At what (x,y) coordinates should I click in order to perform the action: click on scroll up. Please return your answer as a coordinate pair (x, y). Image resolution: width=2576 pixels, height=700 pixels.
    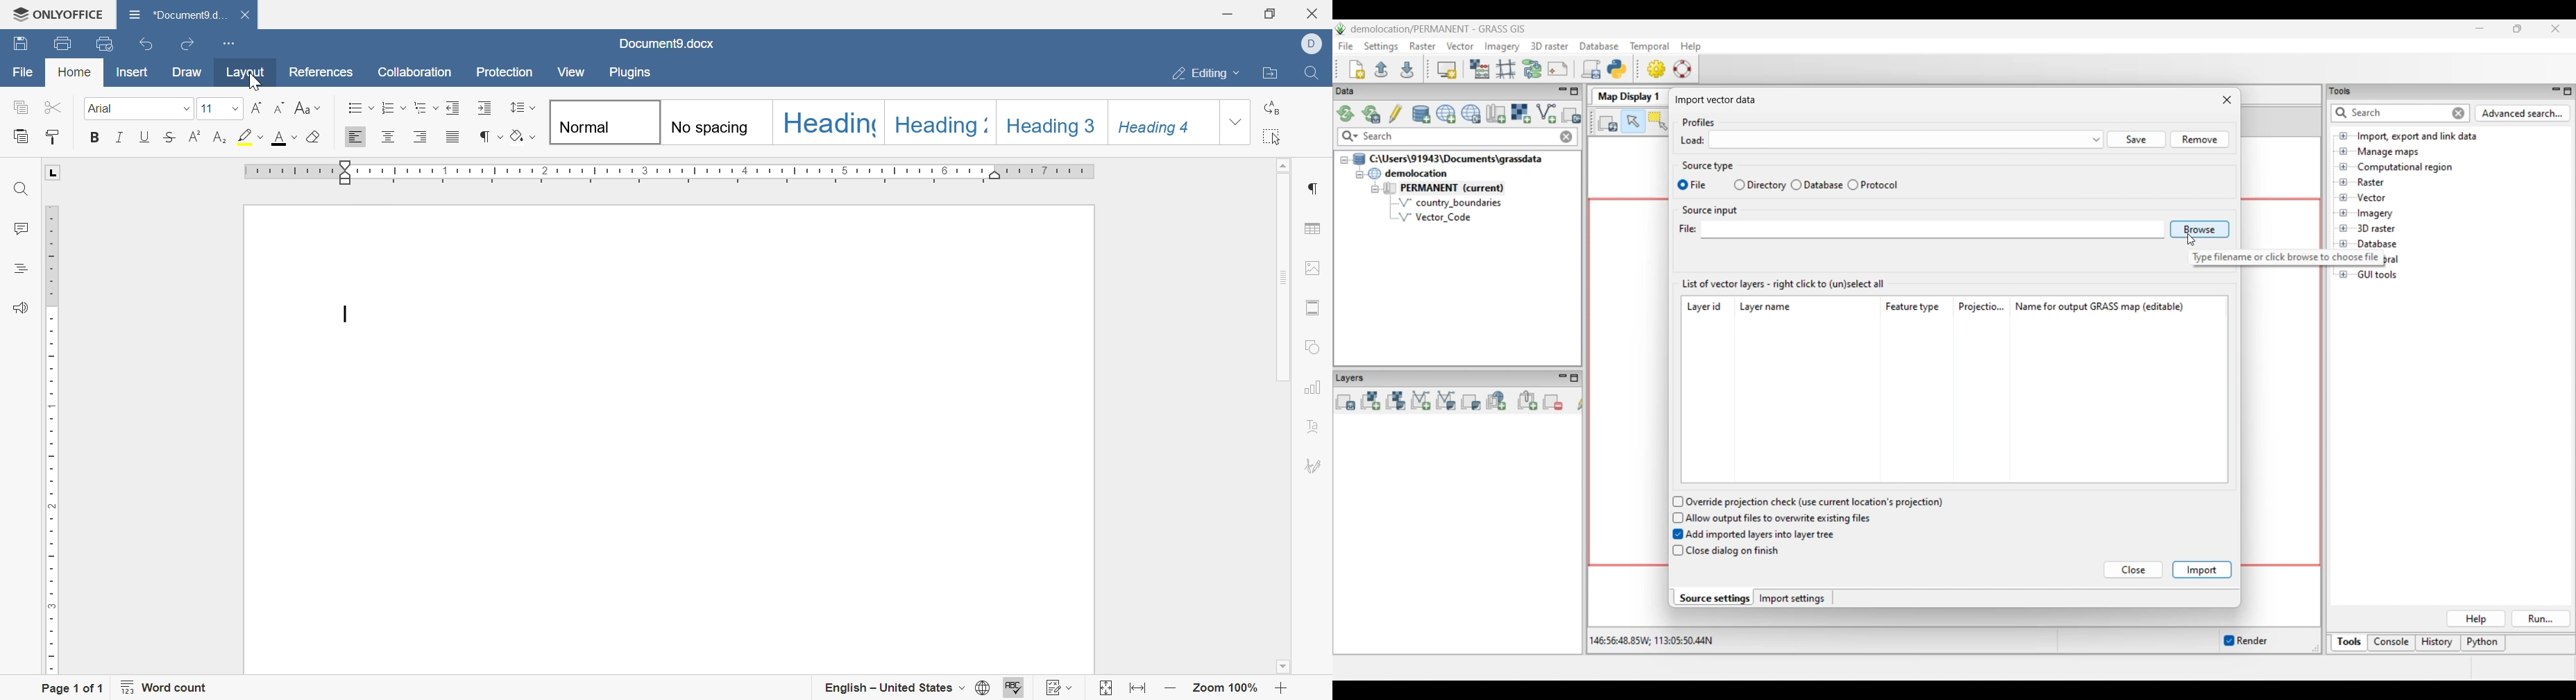
    Looking at the image, I should click on (1279, 165).